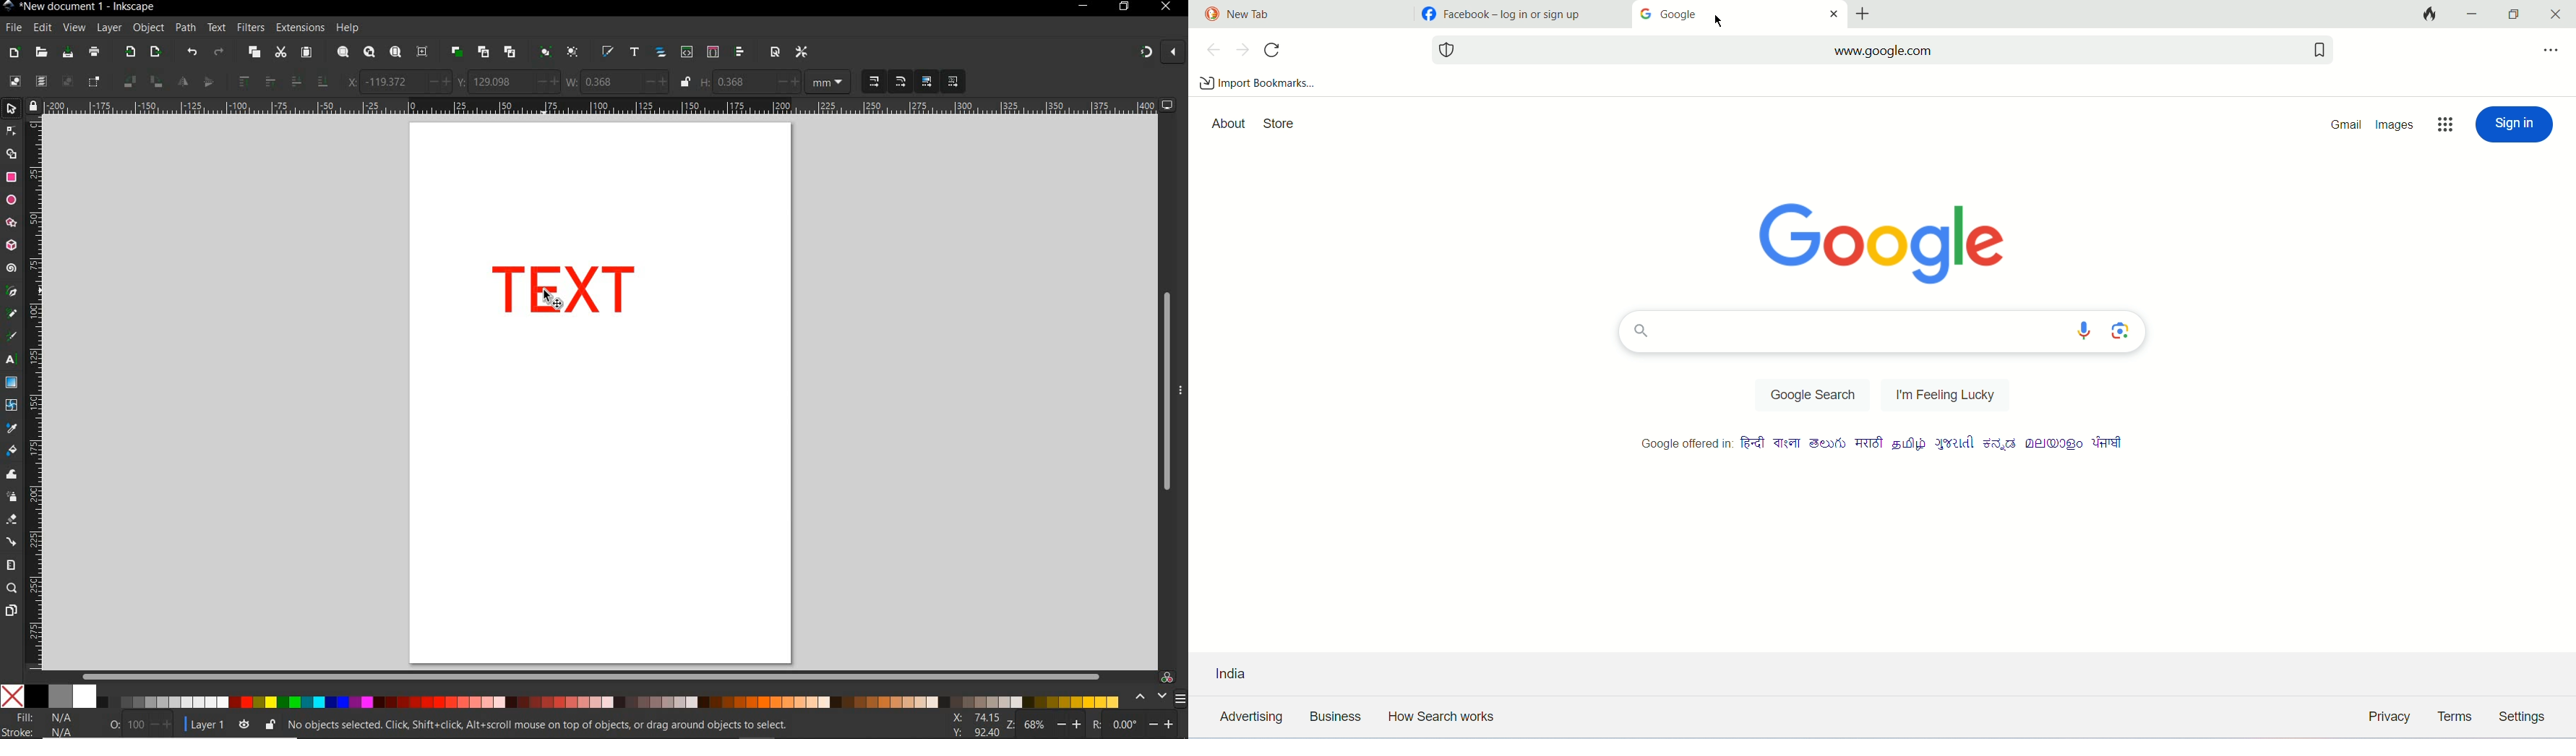 Image resolution: width=2576 pixels, height=756 pixels. What do you see at coordinates (308, 81) in the screenshot?
I see `LOWER SELECTION` at bounding box center [308, 81].